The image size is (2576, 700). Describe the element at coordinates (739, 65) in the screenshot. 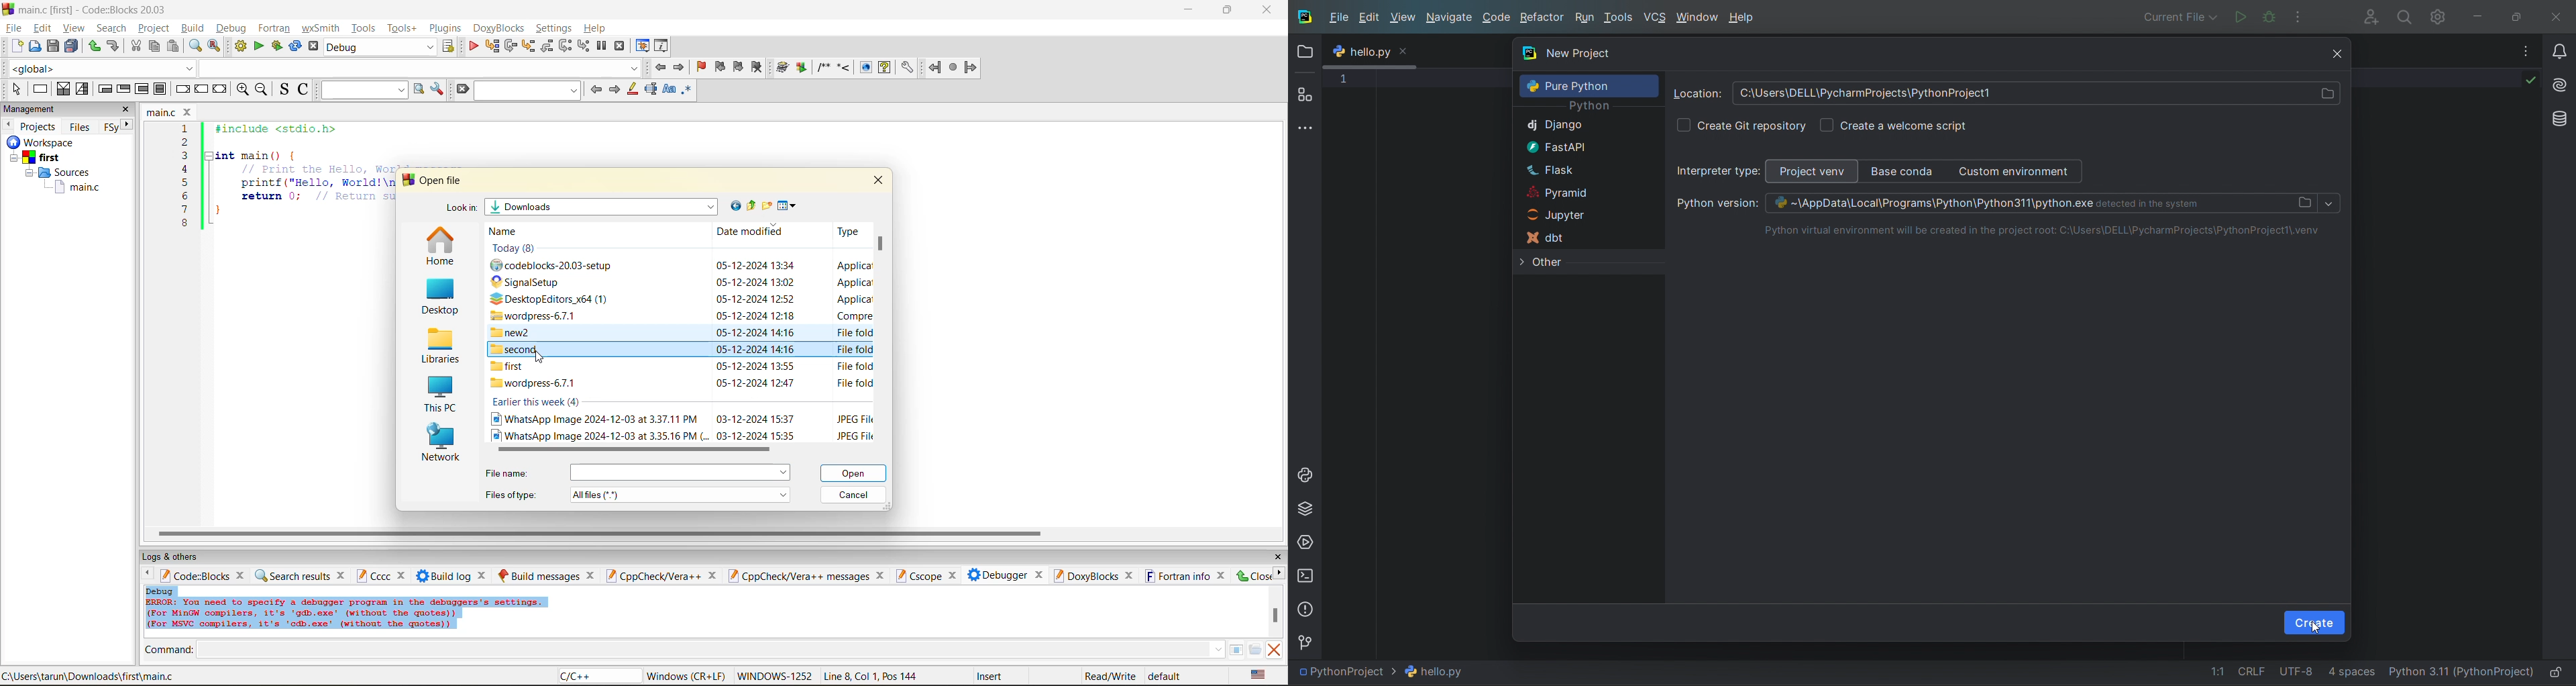

I see `next bookmark` at that location.